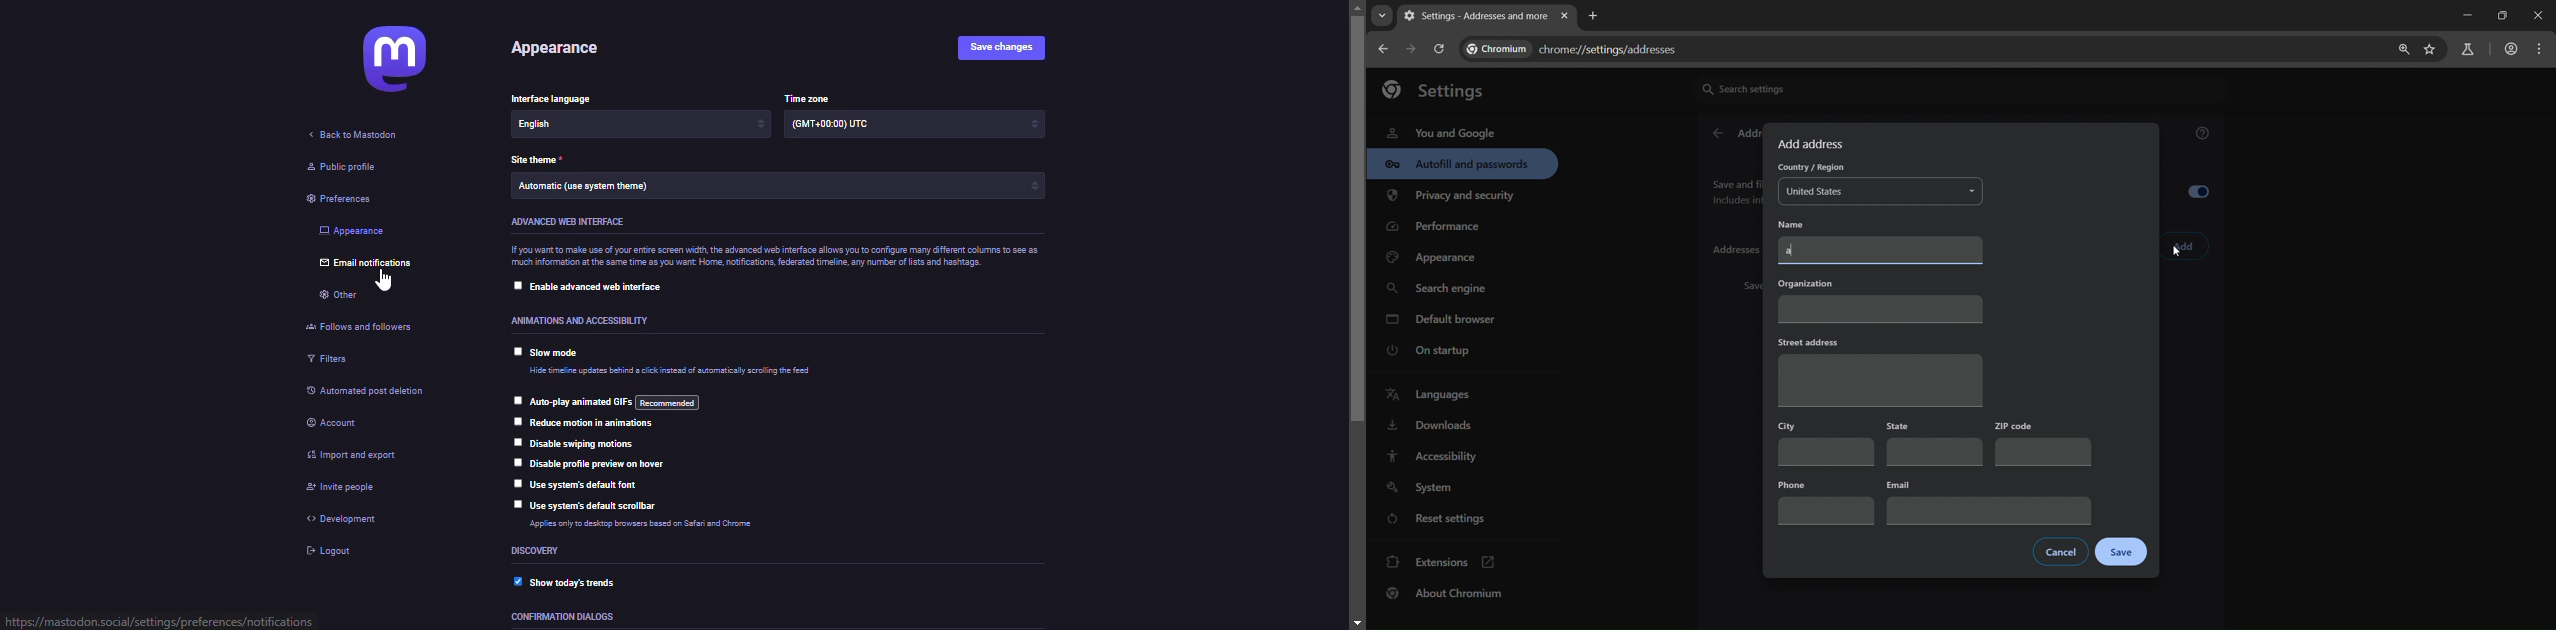 The height and width of the screenshot is (644, 2576). Describe the element at coordinates (2185, 247) in the screenshot. I see `add` at that location.